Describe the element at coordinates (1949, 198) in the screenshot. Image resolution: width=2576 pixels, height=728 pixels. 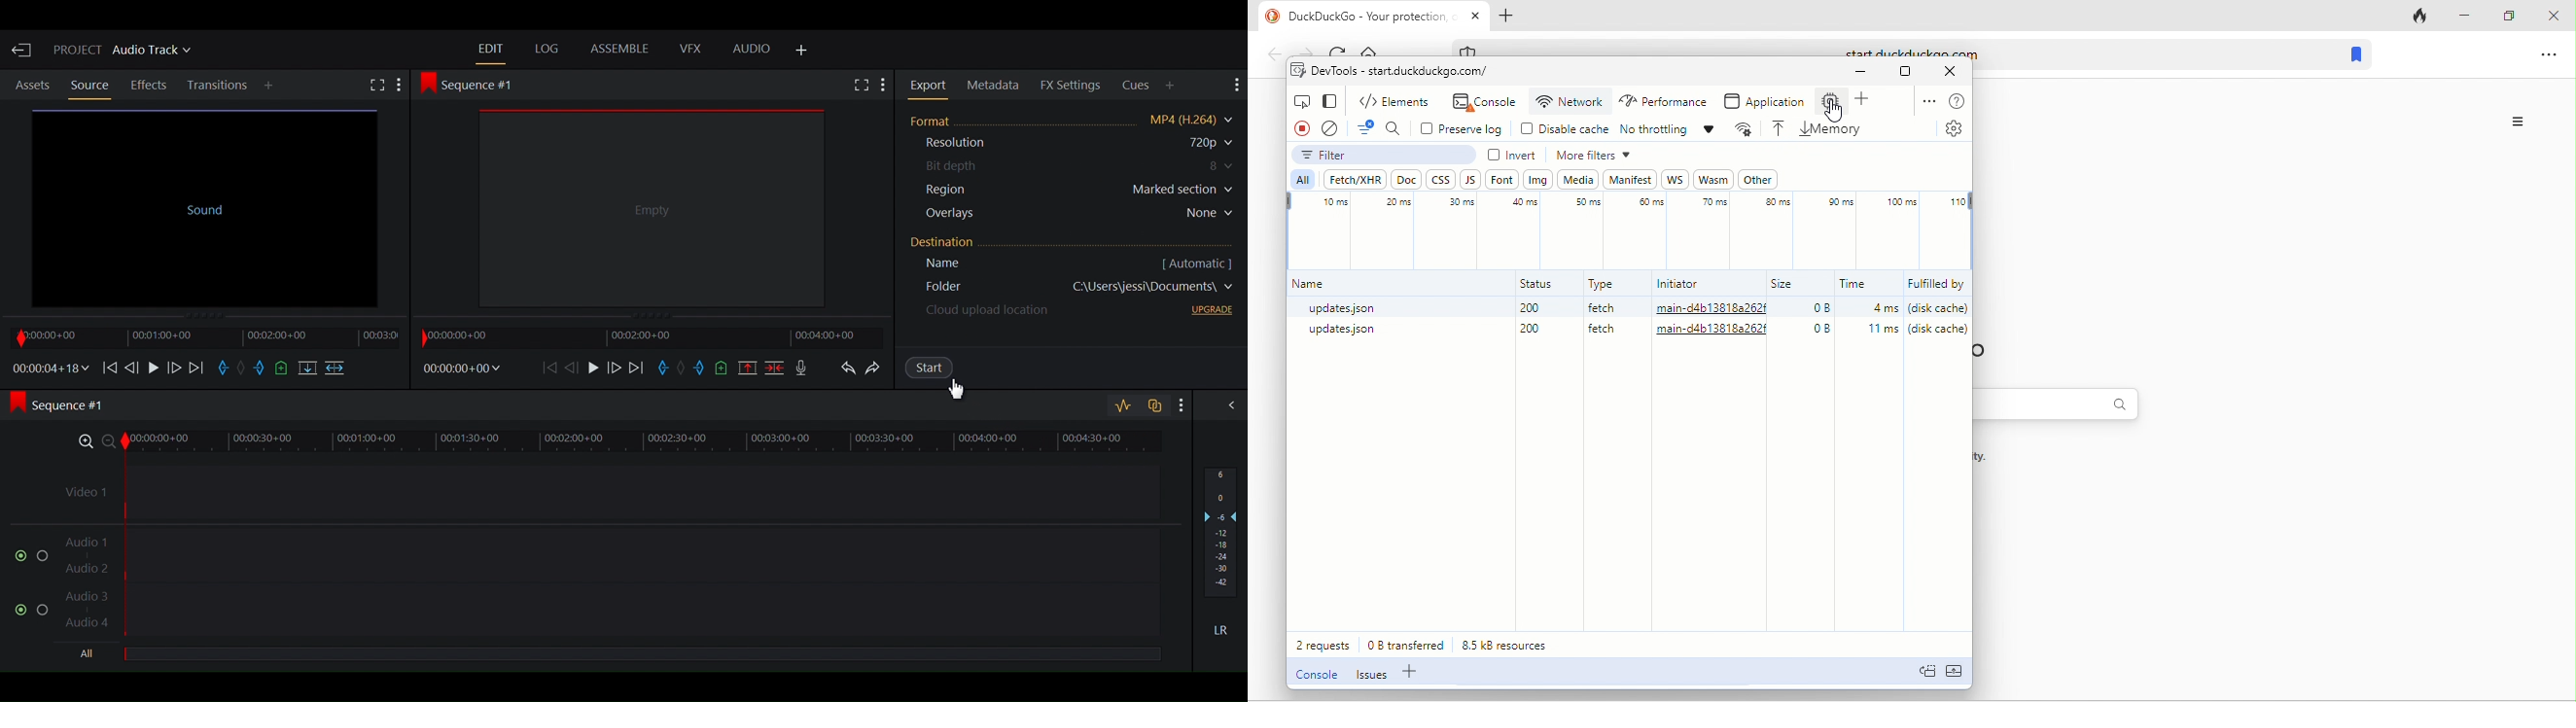
I see `110` at that location.